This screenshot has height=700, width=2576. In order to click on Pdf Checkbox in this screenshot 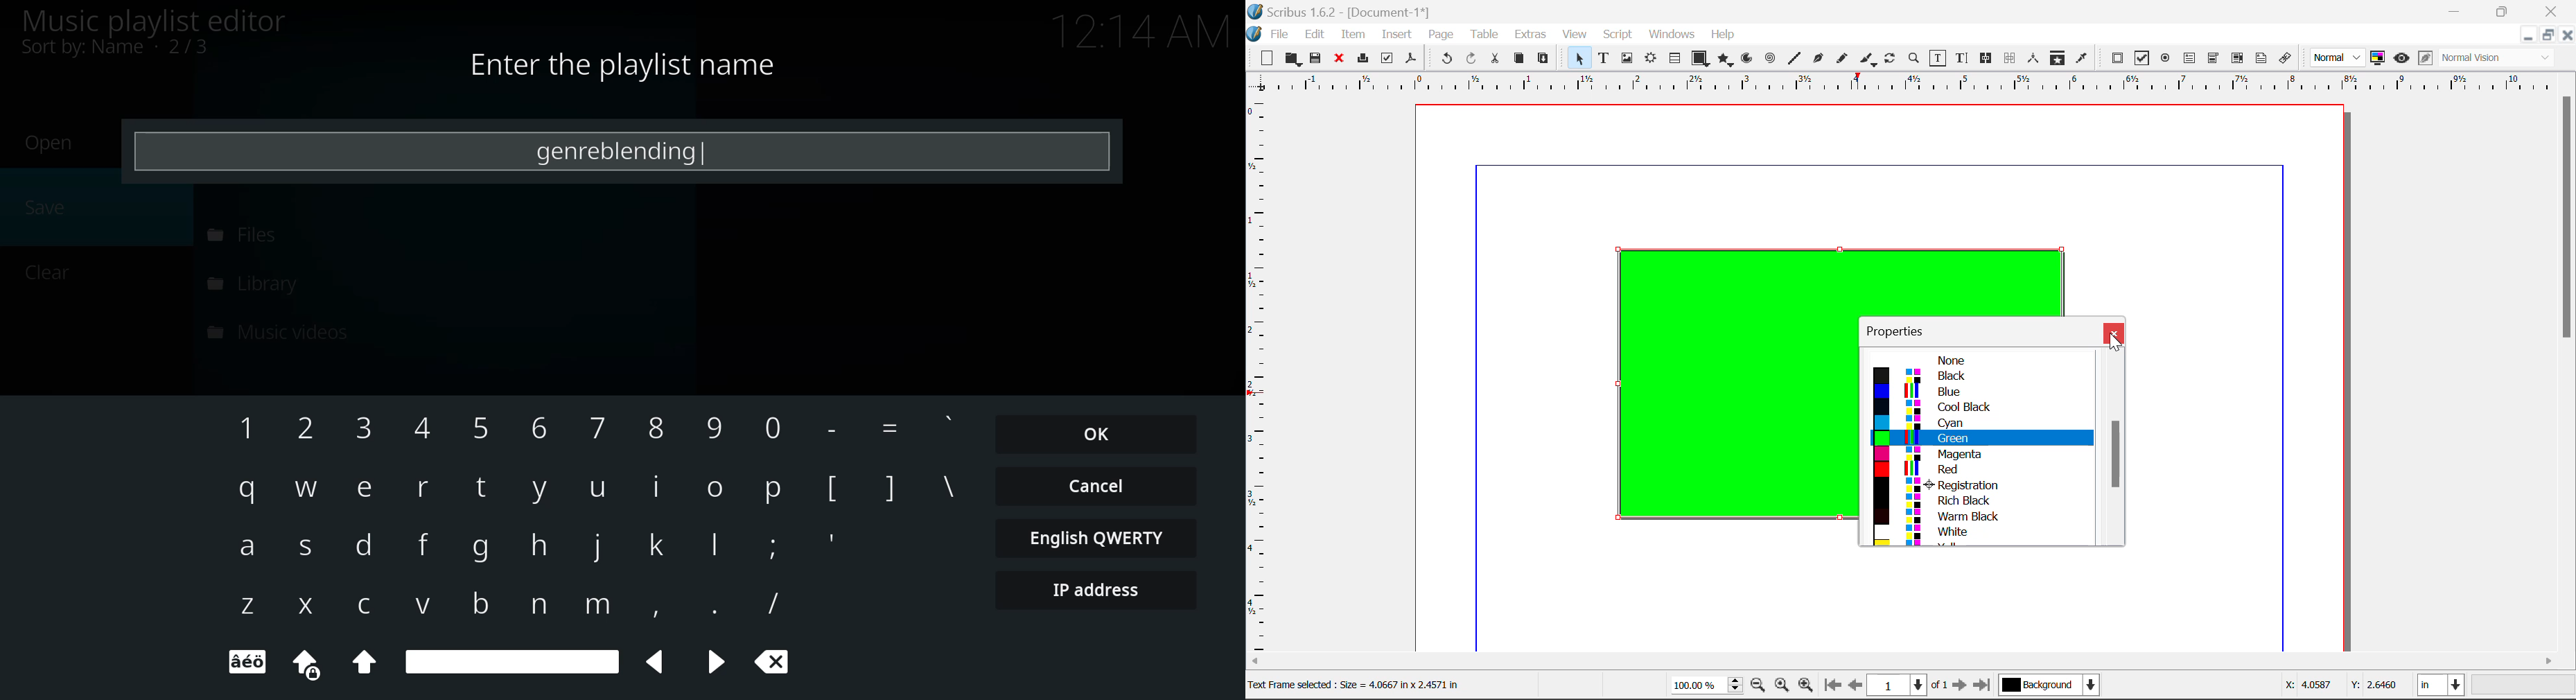, I will do `click(2142, 58)`.